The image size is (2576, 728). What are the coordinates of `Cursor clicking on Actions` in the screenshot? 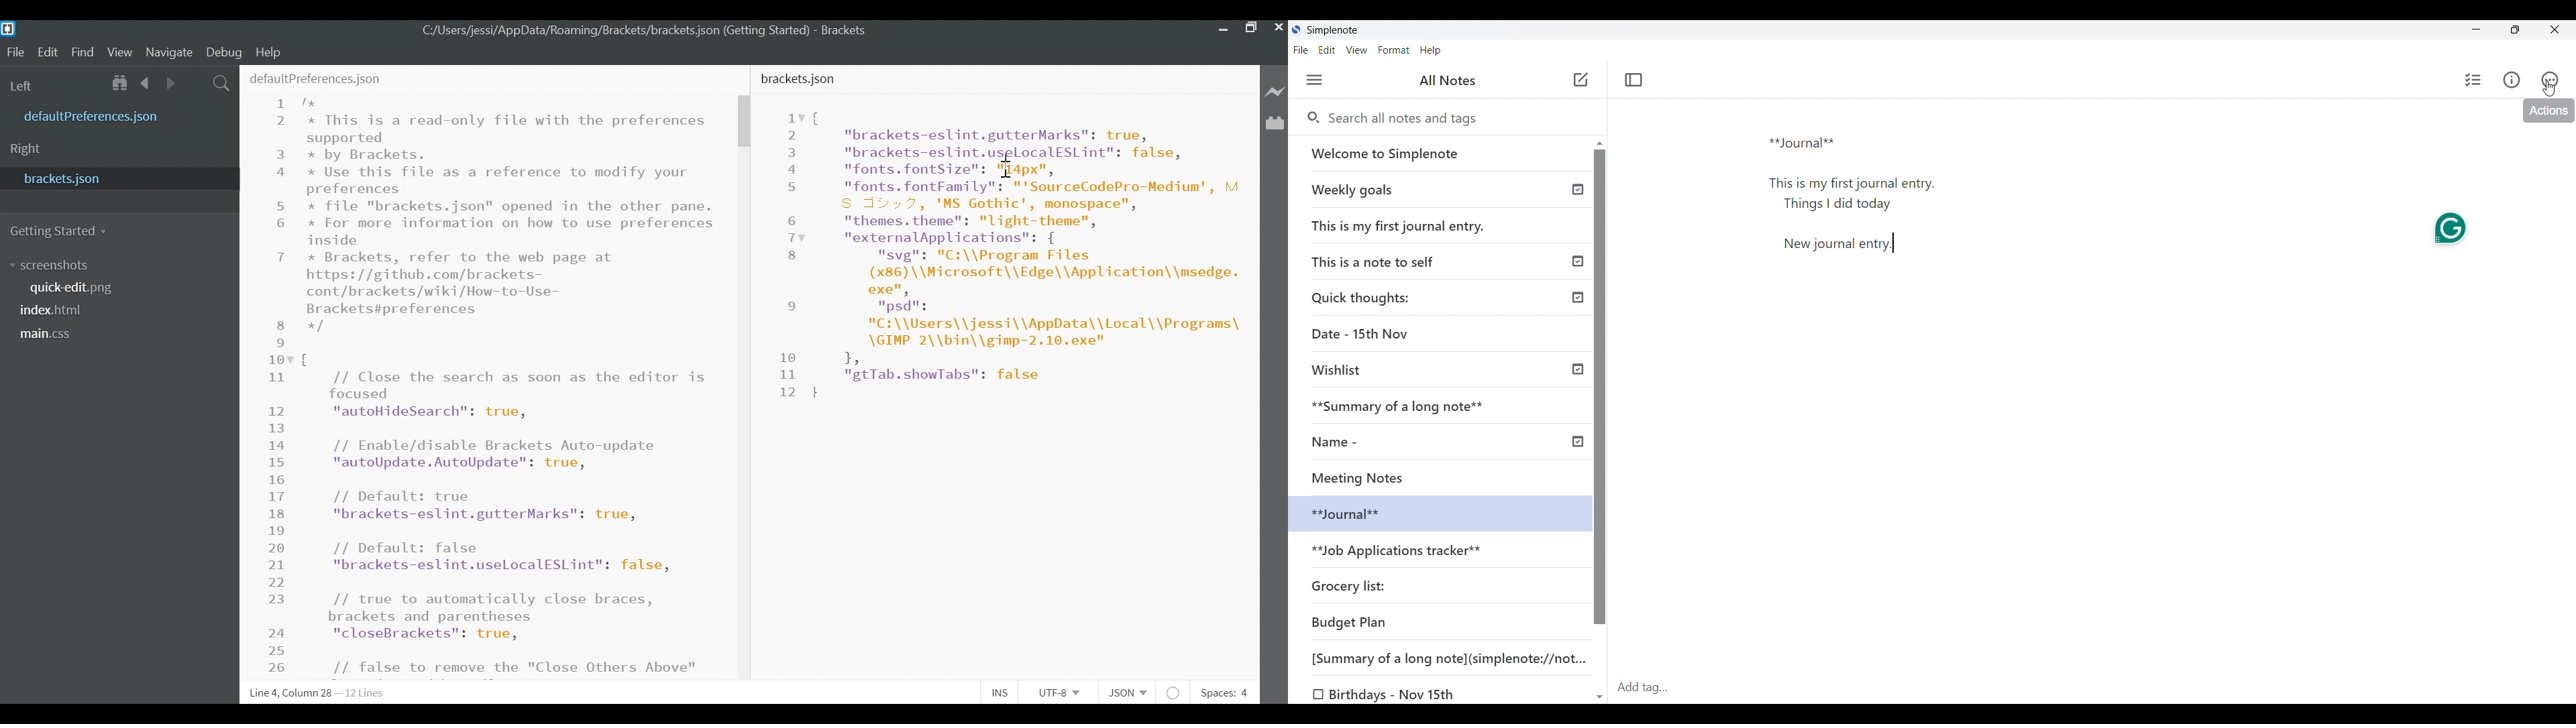 It's located at (2549, 88).